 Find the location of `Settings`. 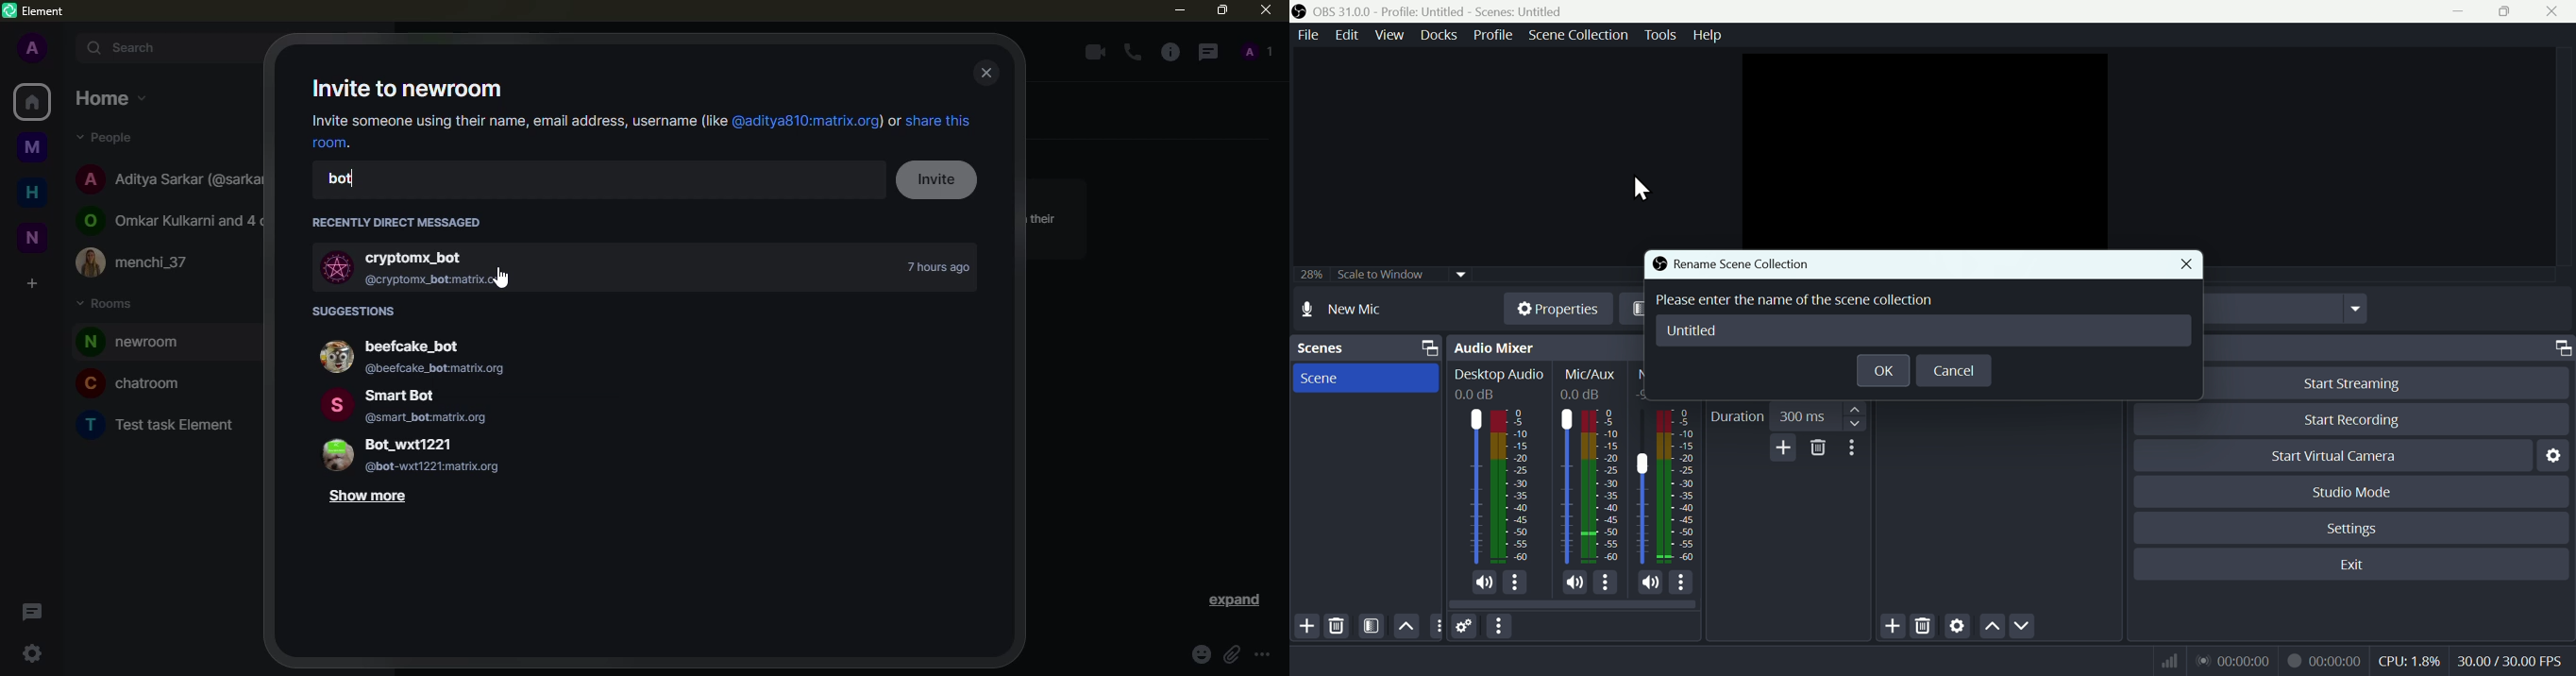

Settings is located at coordinates (1468, 625).